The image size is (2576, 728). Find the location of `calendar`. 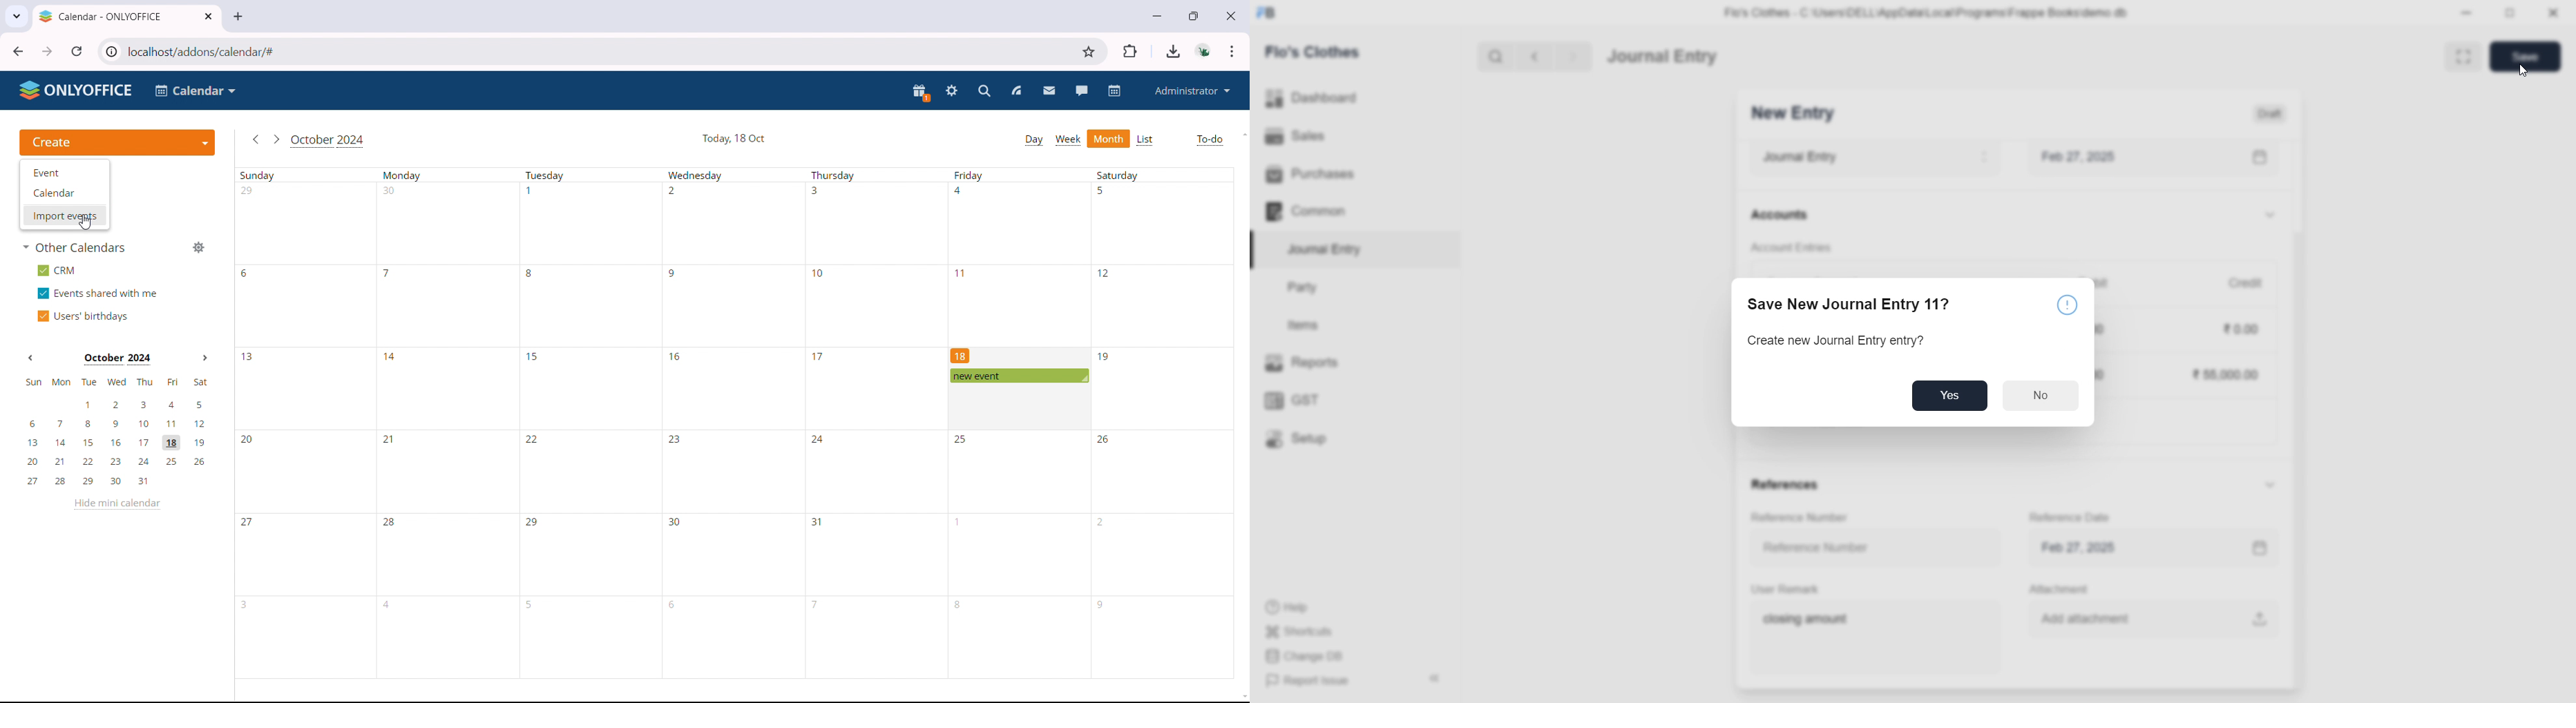

calendar is located at coordinates (1116, 90).